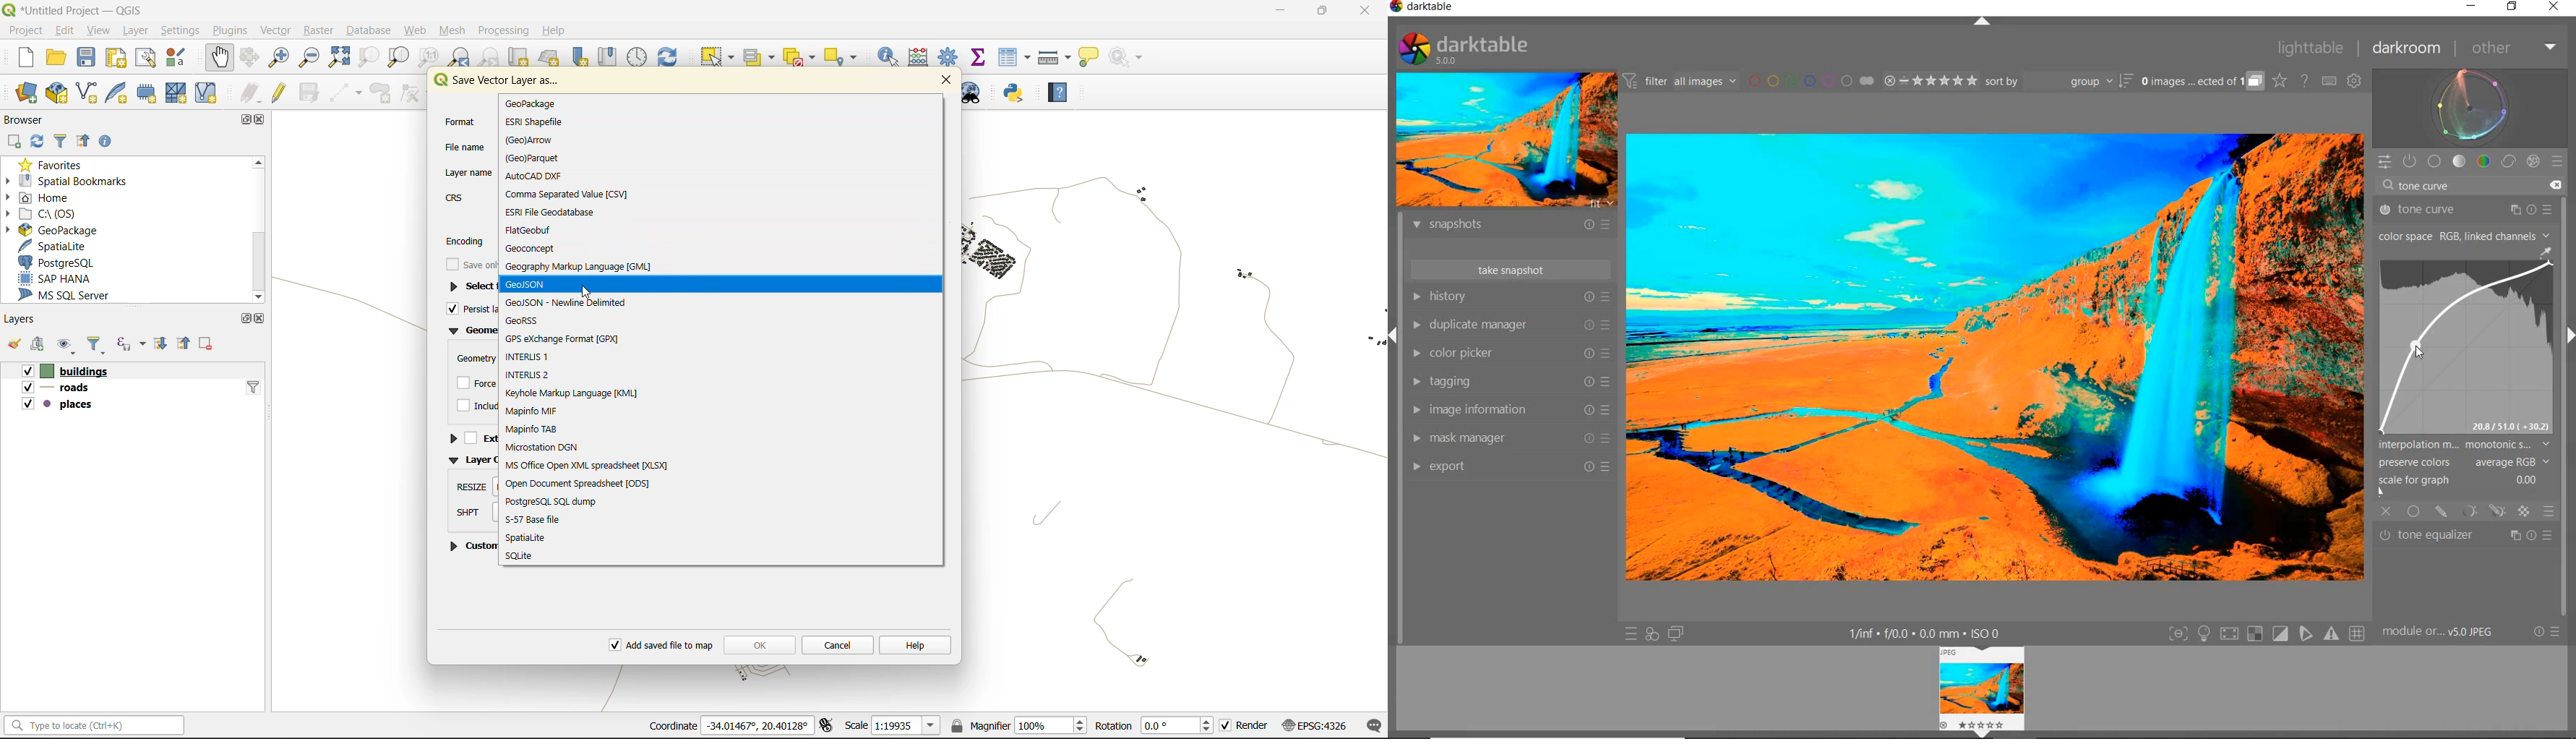 The height and width of the screenshot is (756, 2576). What do you see at coordinates (87, 92) in the screenshot?
I see `new shapefile` at bounding box center [87, 92].